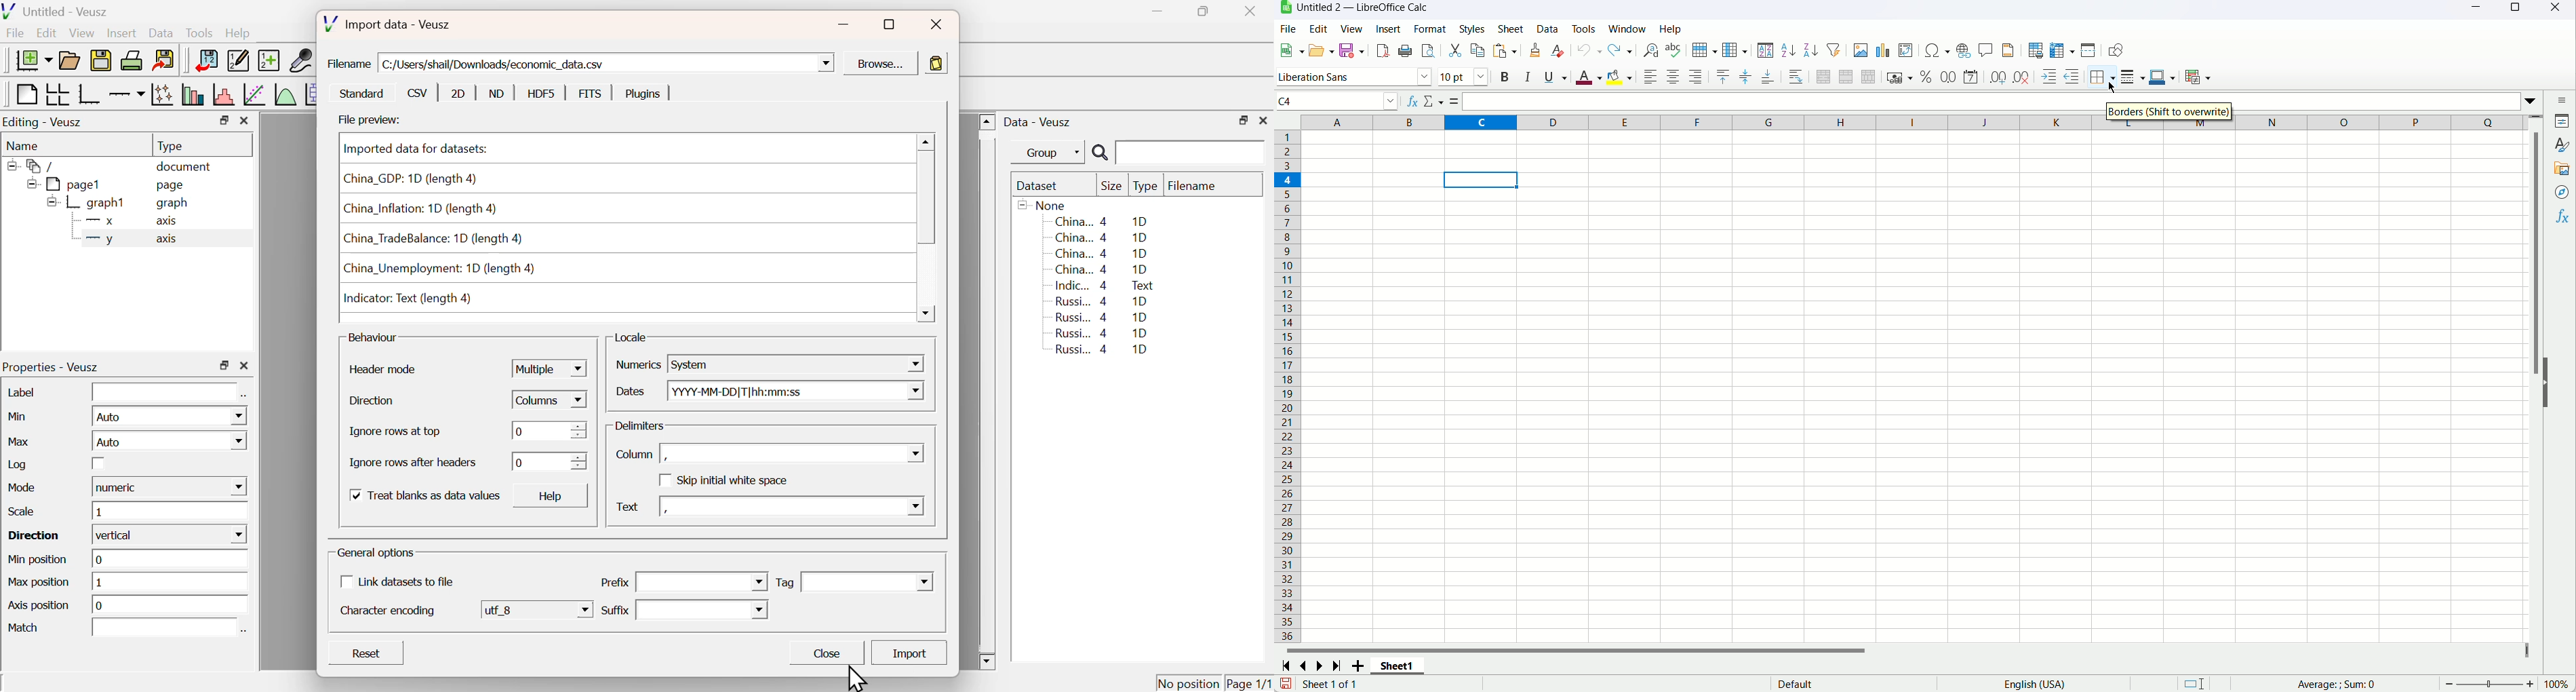 This screenshot has width=2576, height=700. I want to click on Data, so click(1548, 30).